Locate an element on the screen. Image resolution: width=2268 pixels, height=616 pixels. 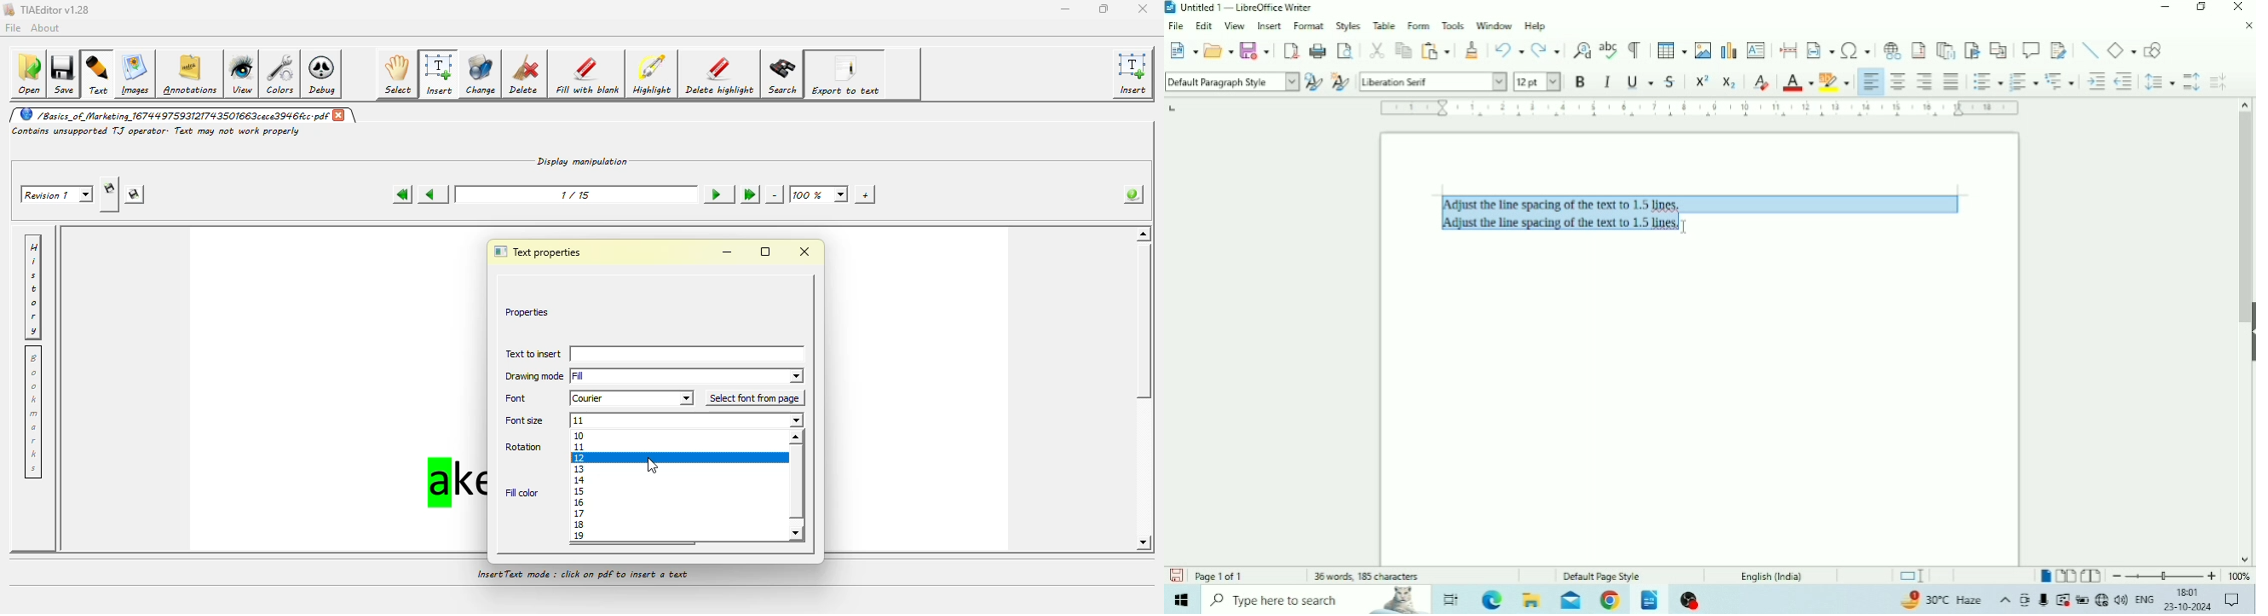
Set Line Spacing is located at coordinates (2159, 82).